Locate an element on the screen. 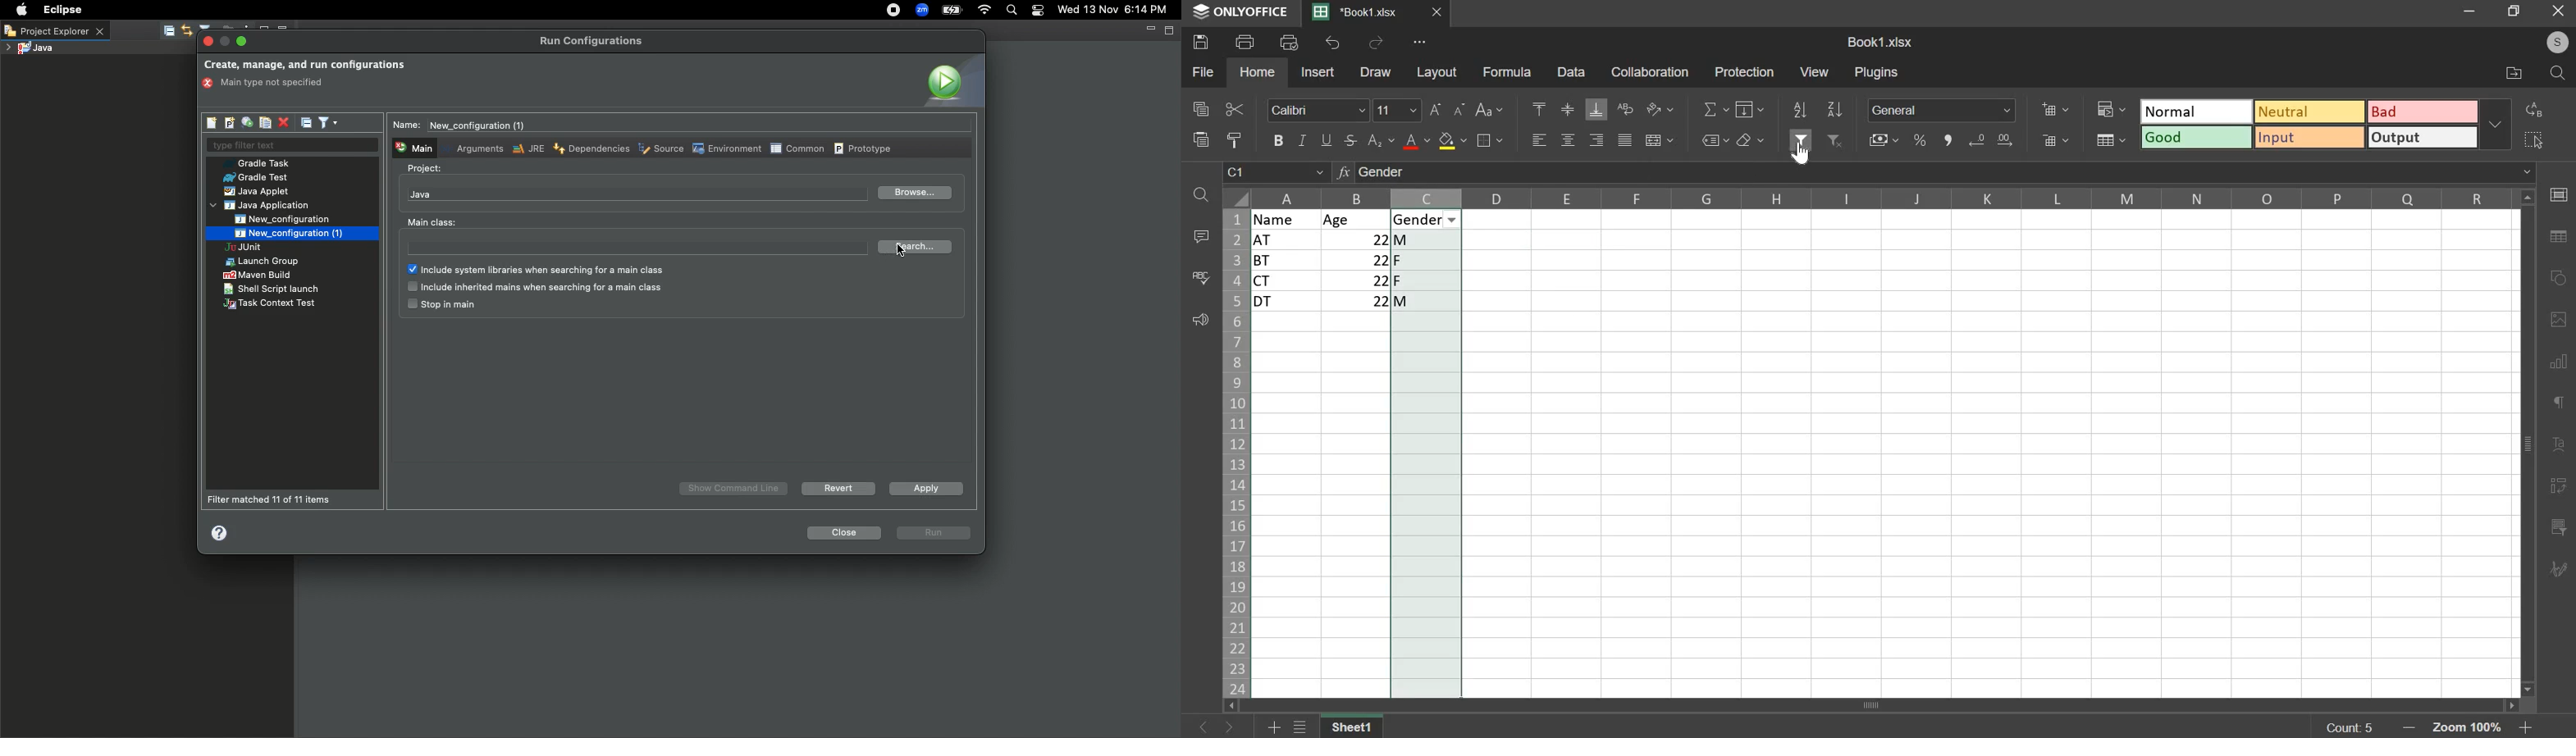 This screenshot has width=2576, height=756. feedback is located at coordinates (1198, 320).